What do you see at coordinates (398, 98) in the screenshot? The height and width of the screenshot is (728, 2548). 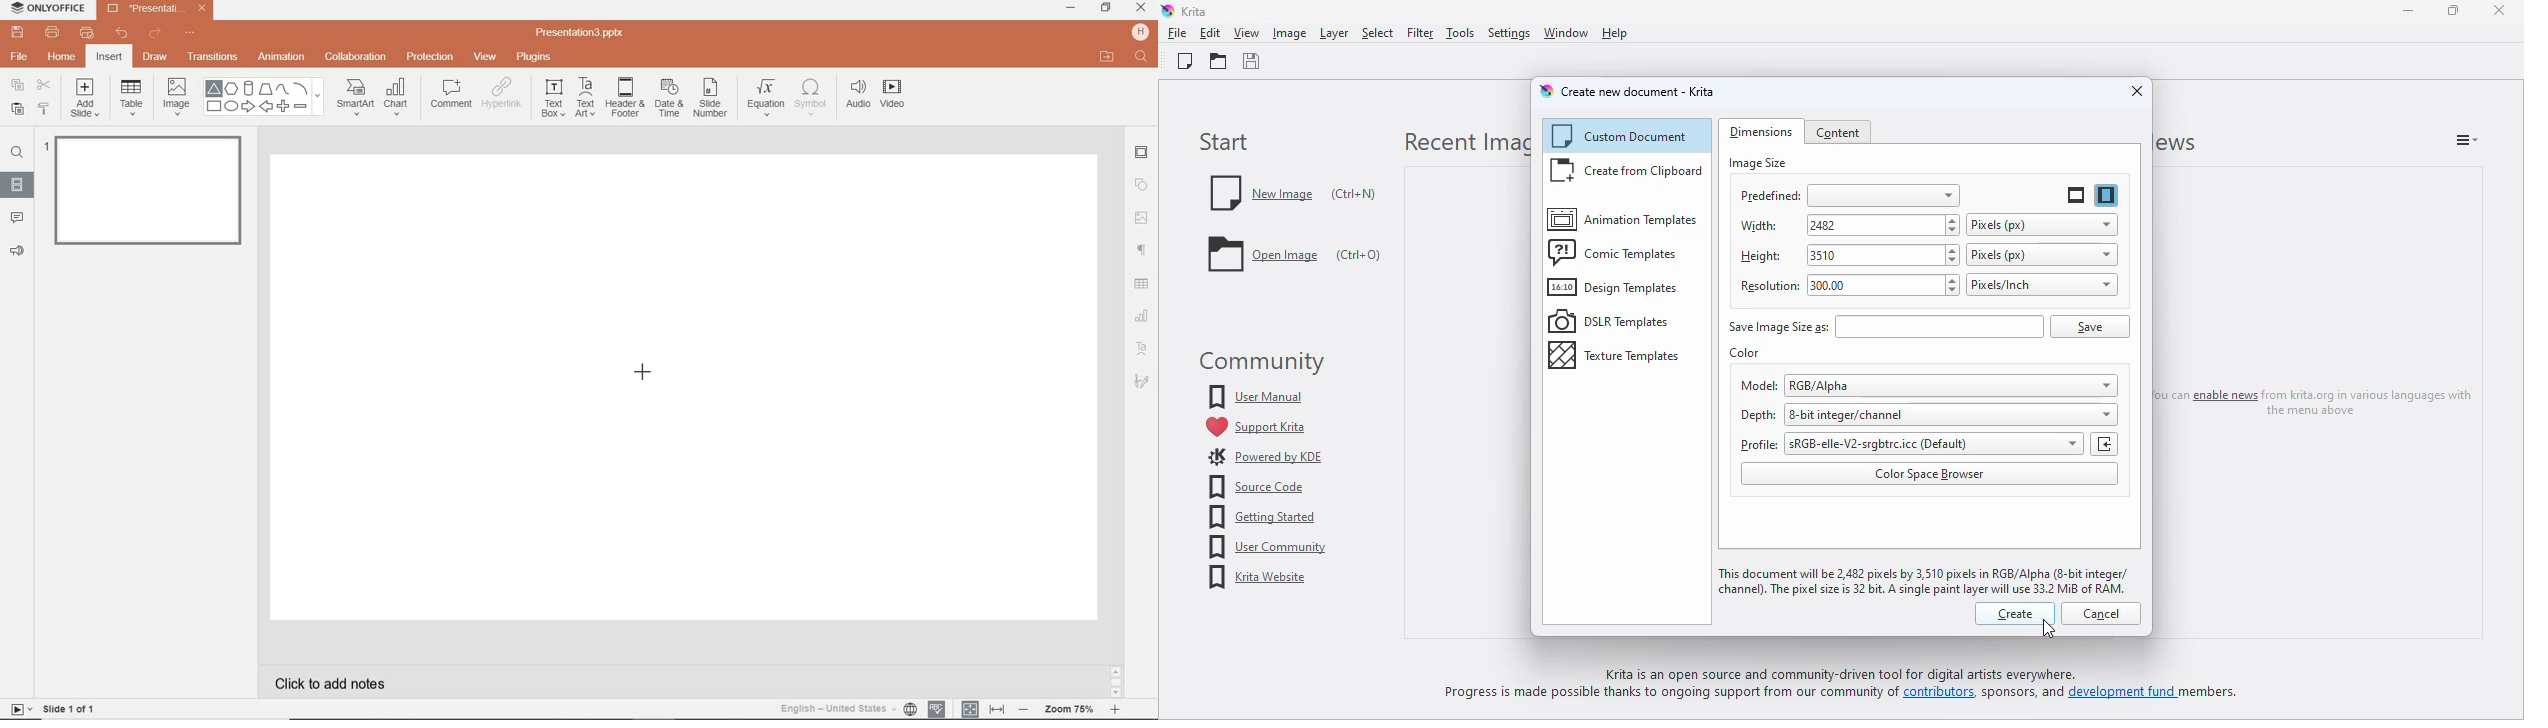 I see `CHART` at bounding box center [398, 98].